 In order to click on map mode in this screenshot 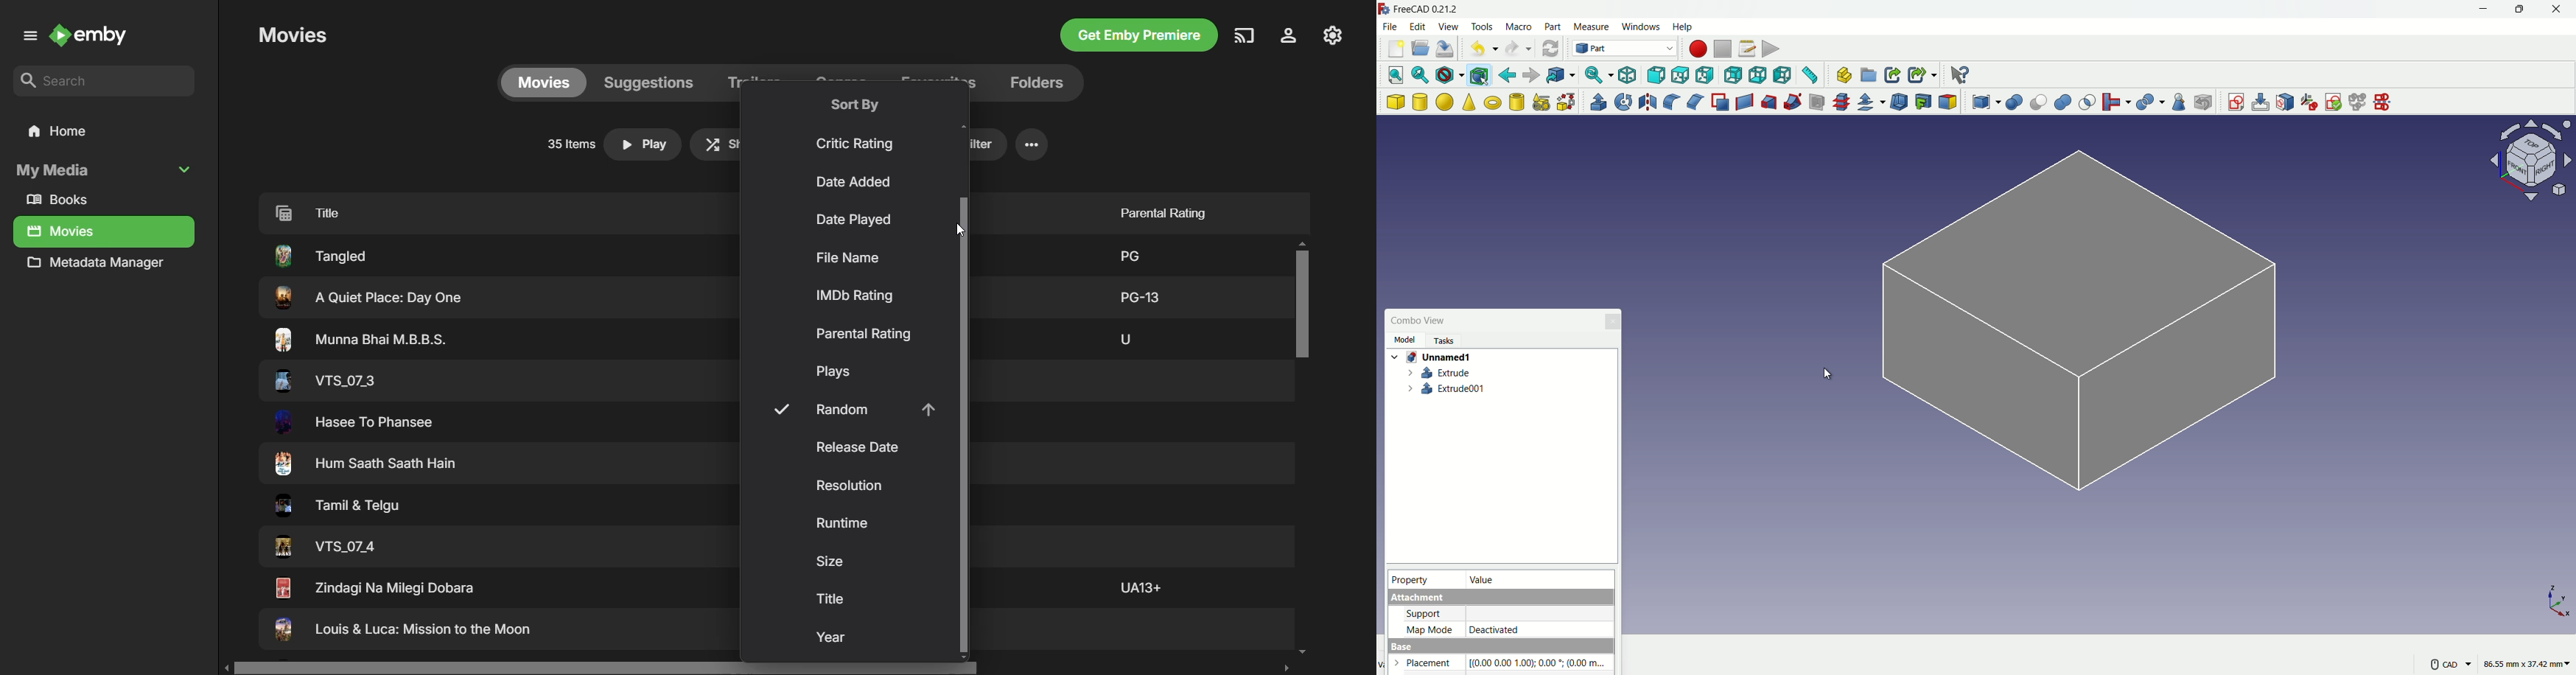, I will do `click(1428, 628)`.